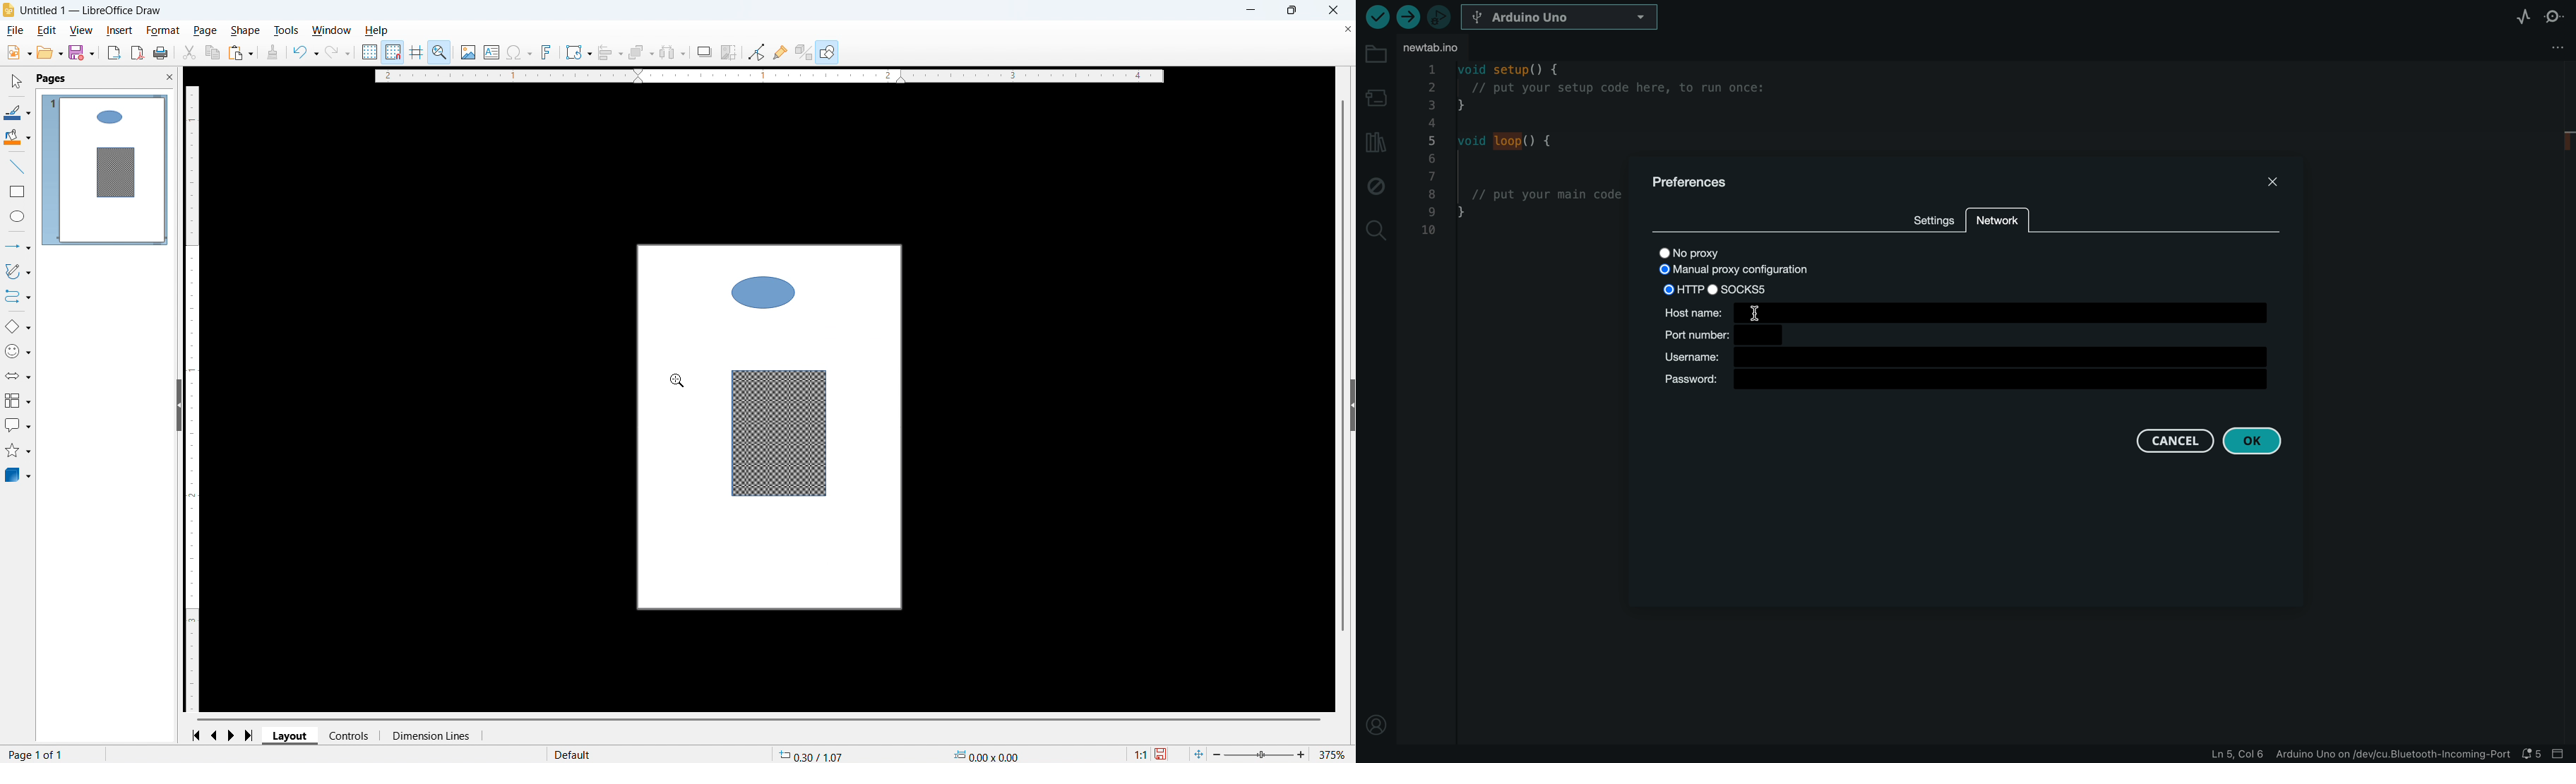  What do you see at coordinates (678, 379) in the screenshot?
I see `Cursor as zoom tool` at bounding box center [678, 379].